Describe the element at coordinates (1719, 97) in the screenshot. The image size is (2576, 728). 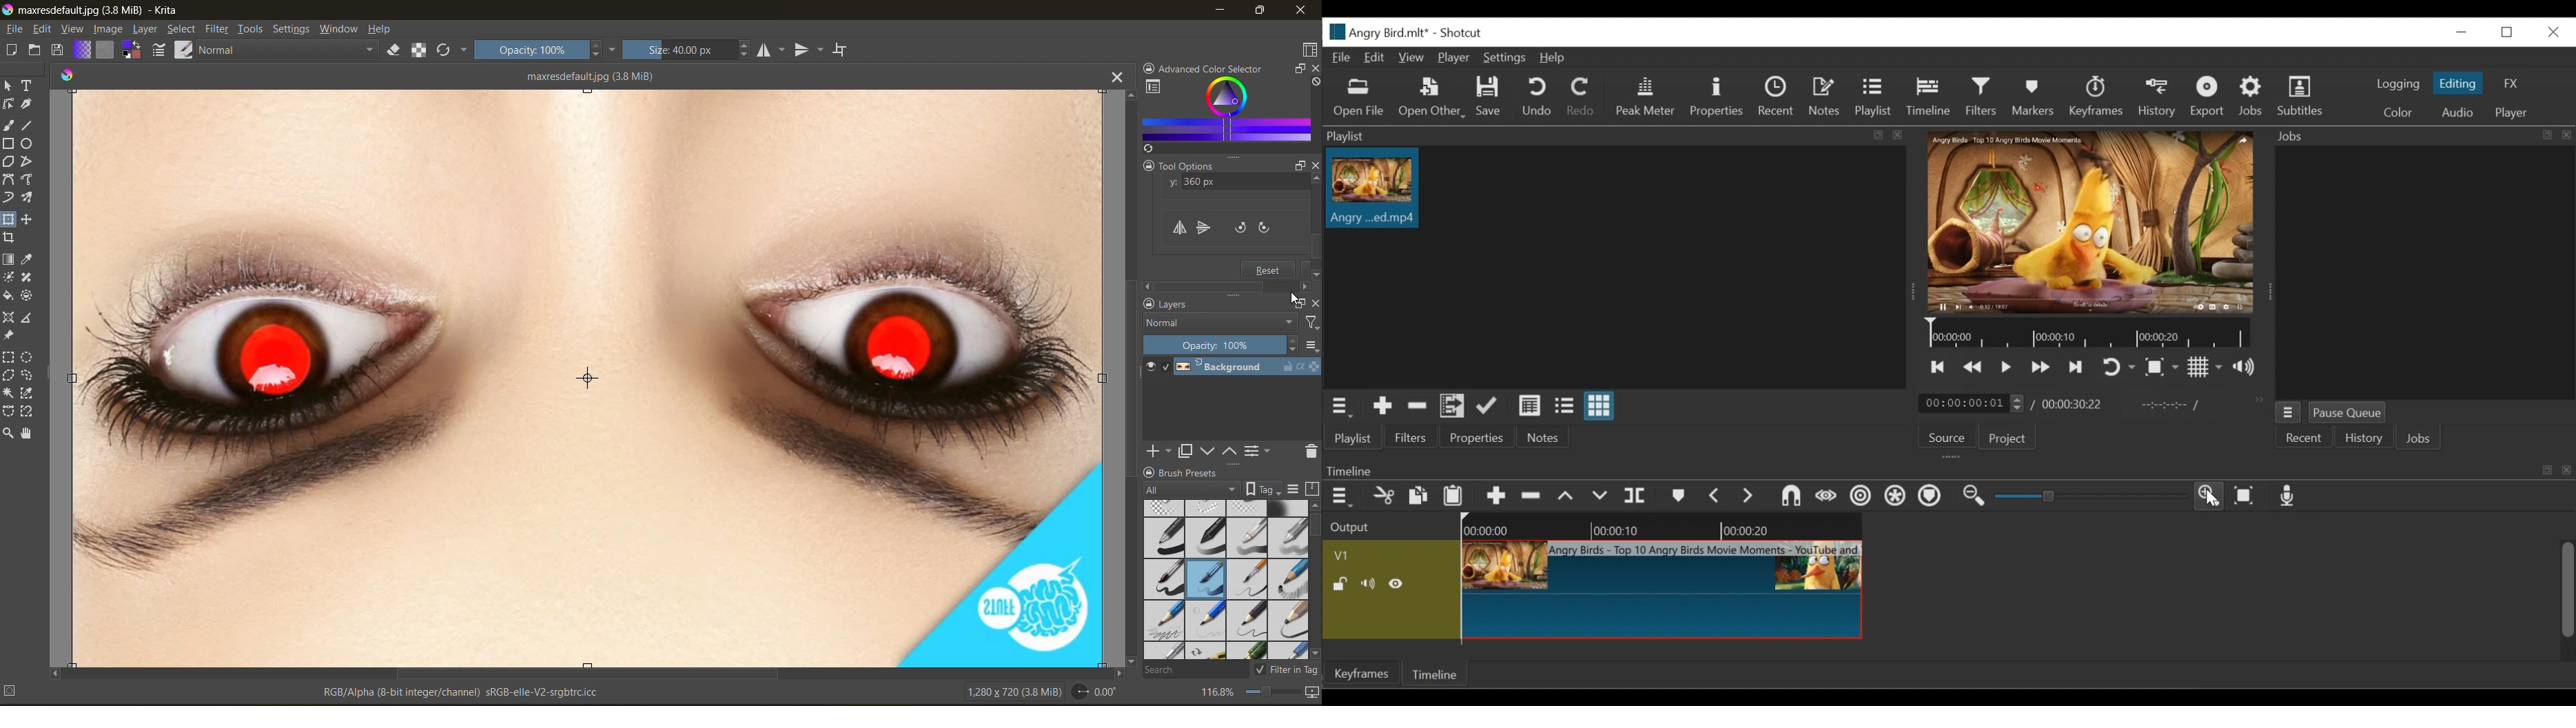
I see `Properties` at that location.